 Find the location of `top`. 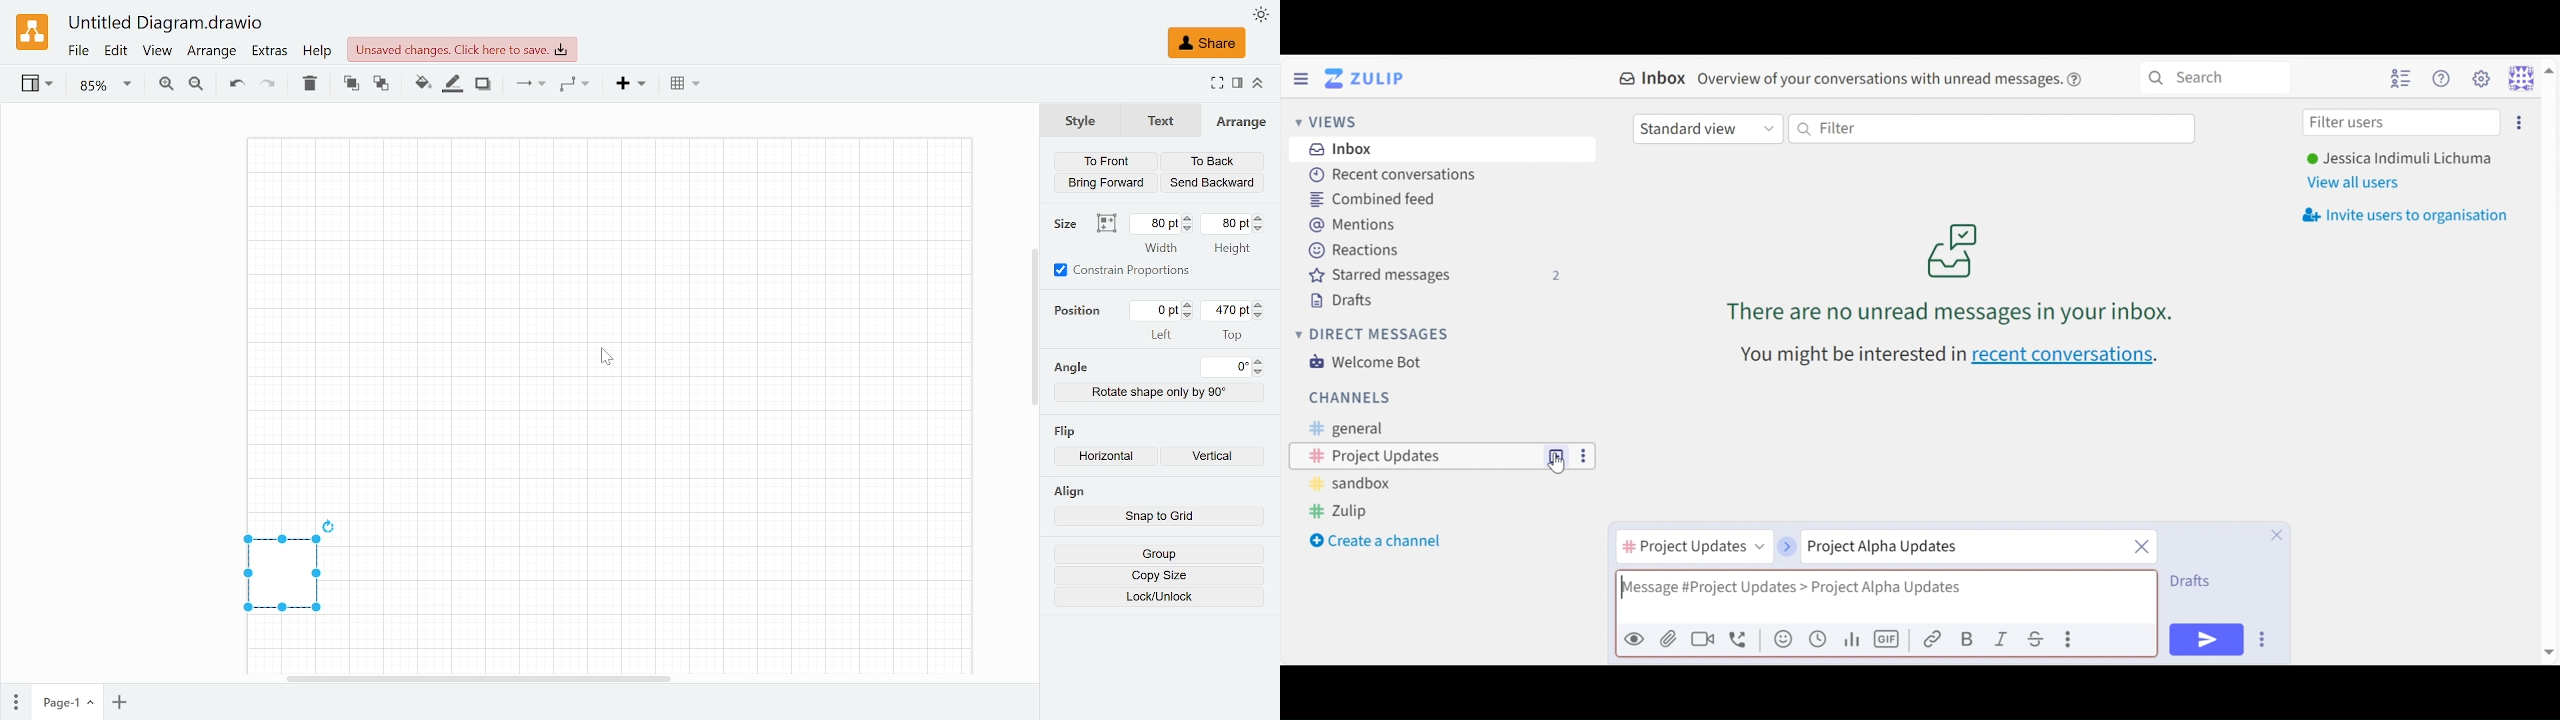

top is located at coordinates (1232, 334).